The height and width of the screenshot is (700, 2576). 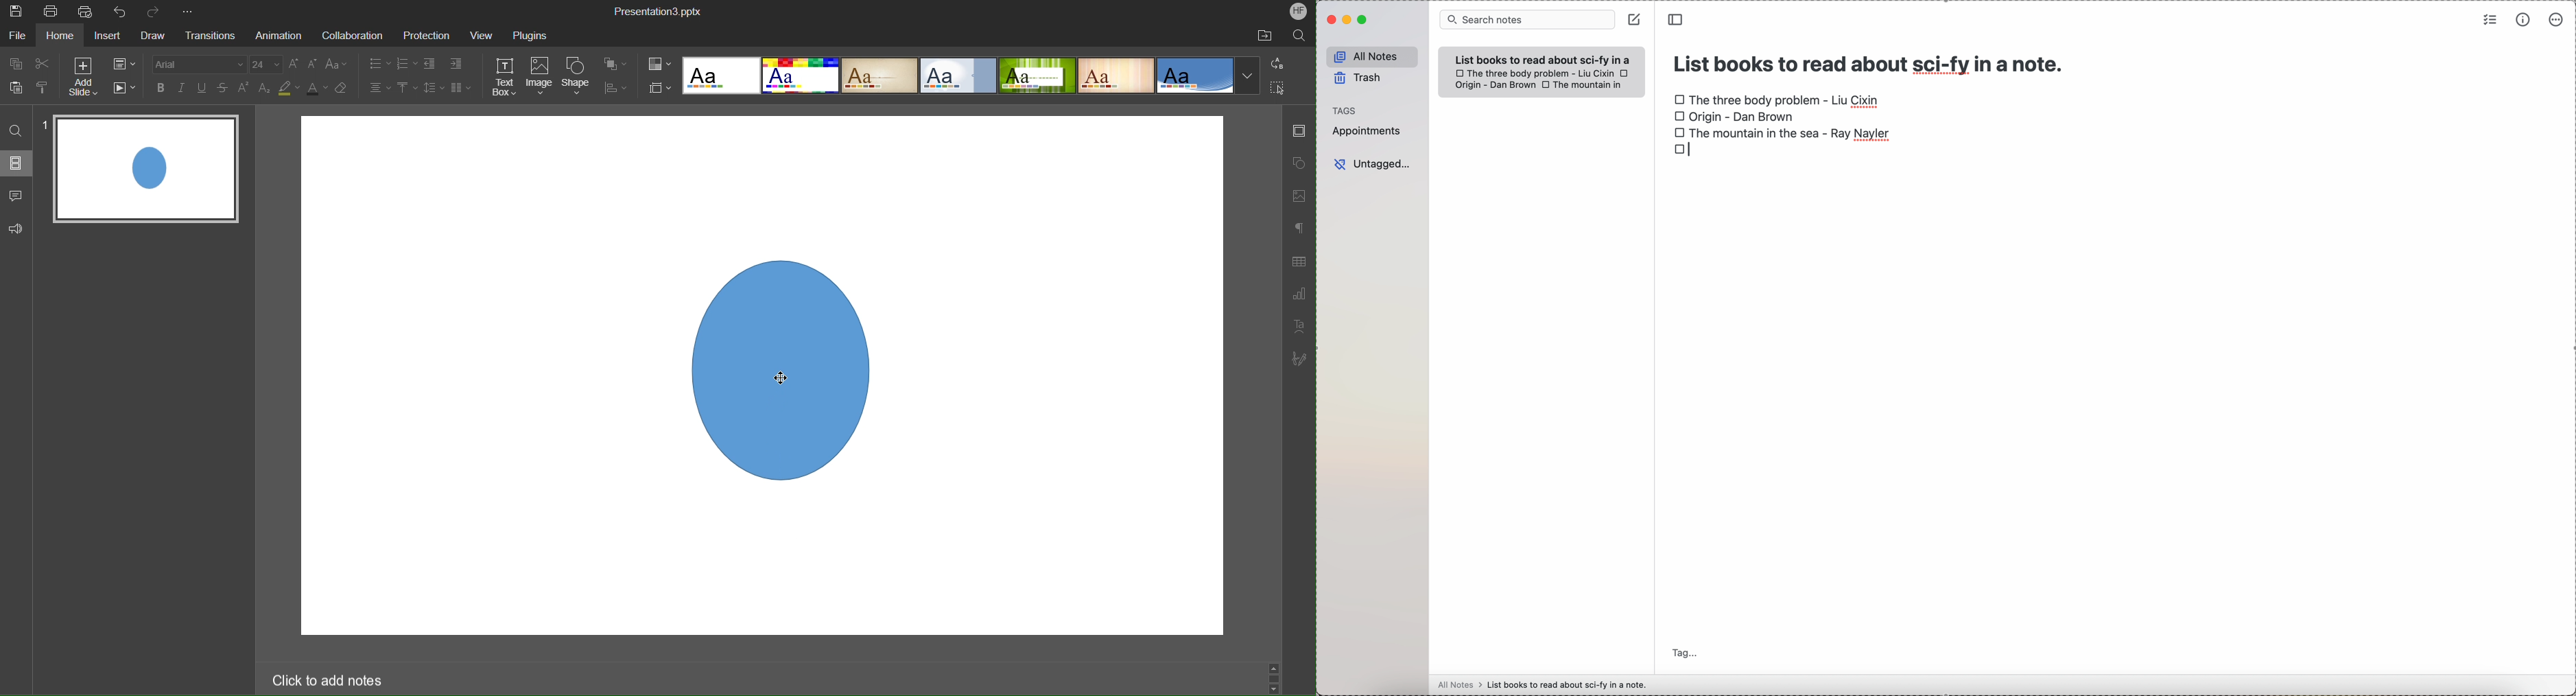 What do you see at coordinates (84, 77) in the screenshot?
I see `Add Slide` at bounding box center [84, 77].